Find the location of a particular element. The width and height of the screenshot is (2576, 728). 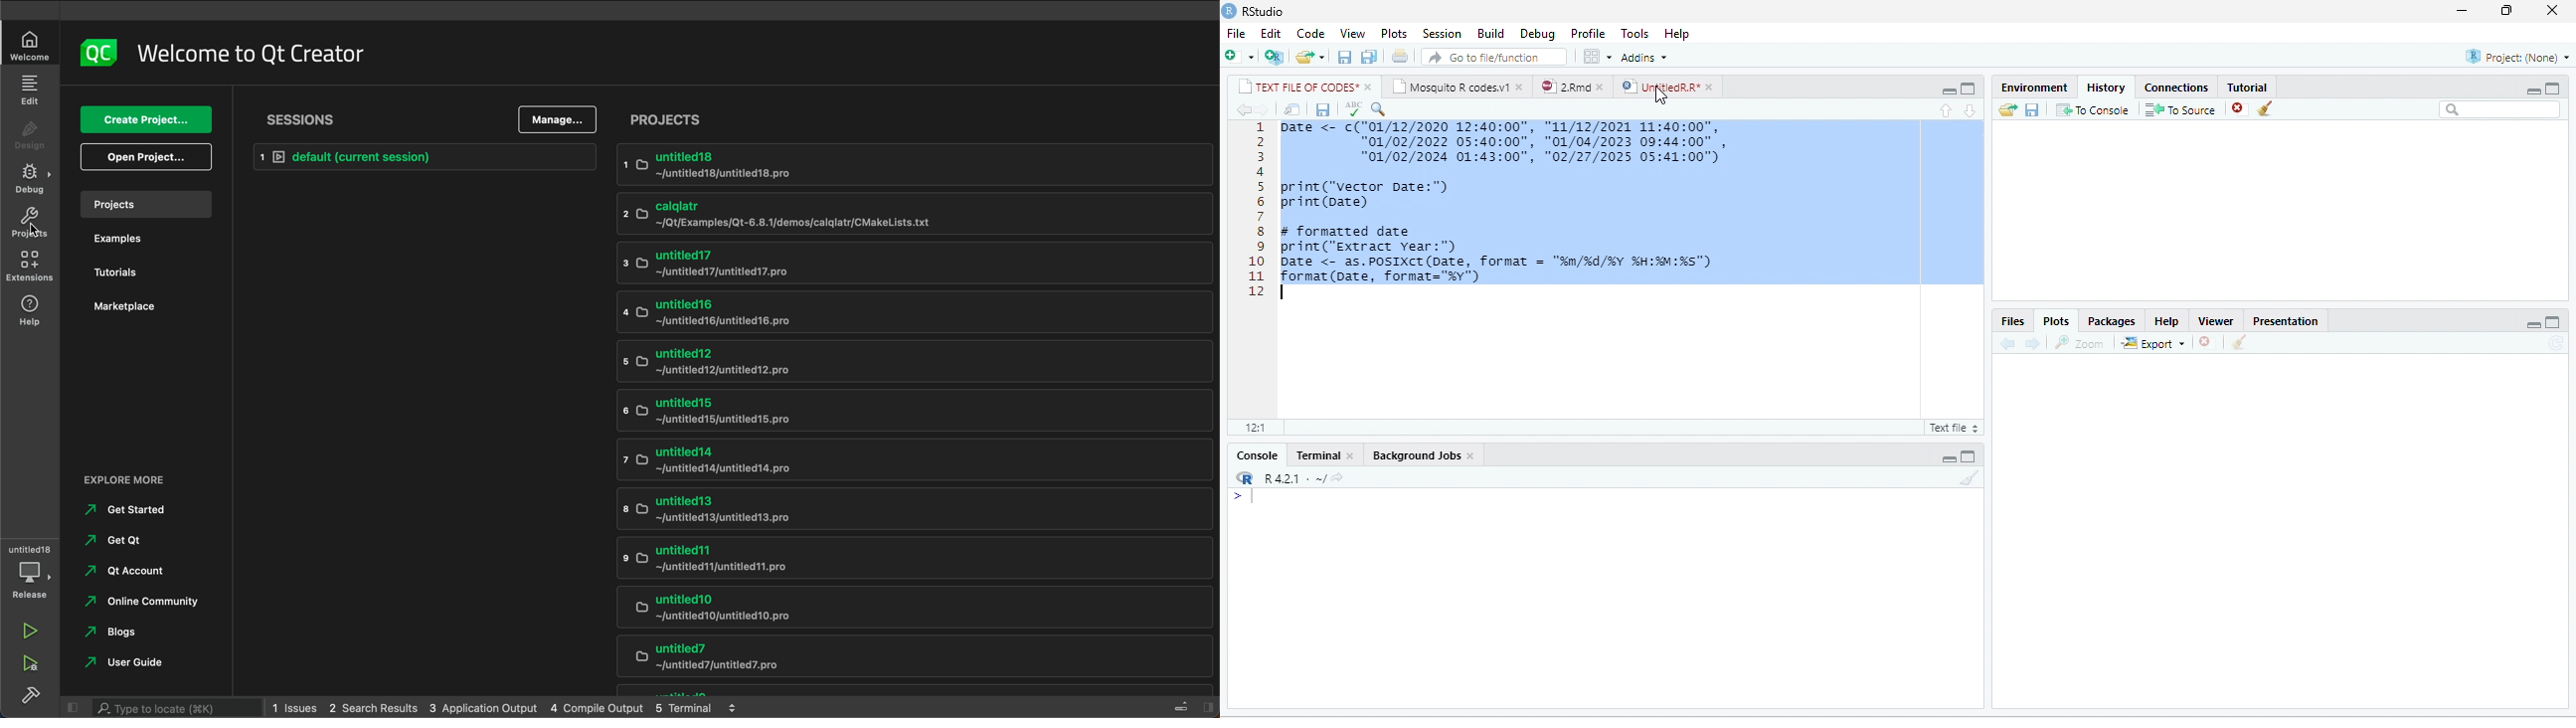

2.Rmd is located at coordinates (1564, 87).